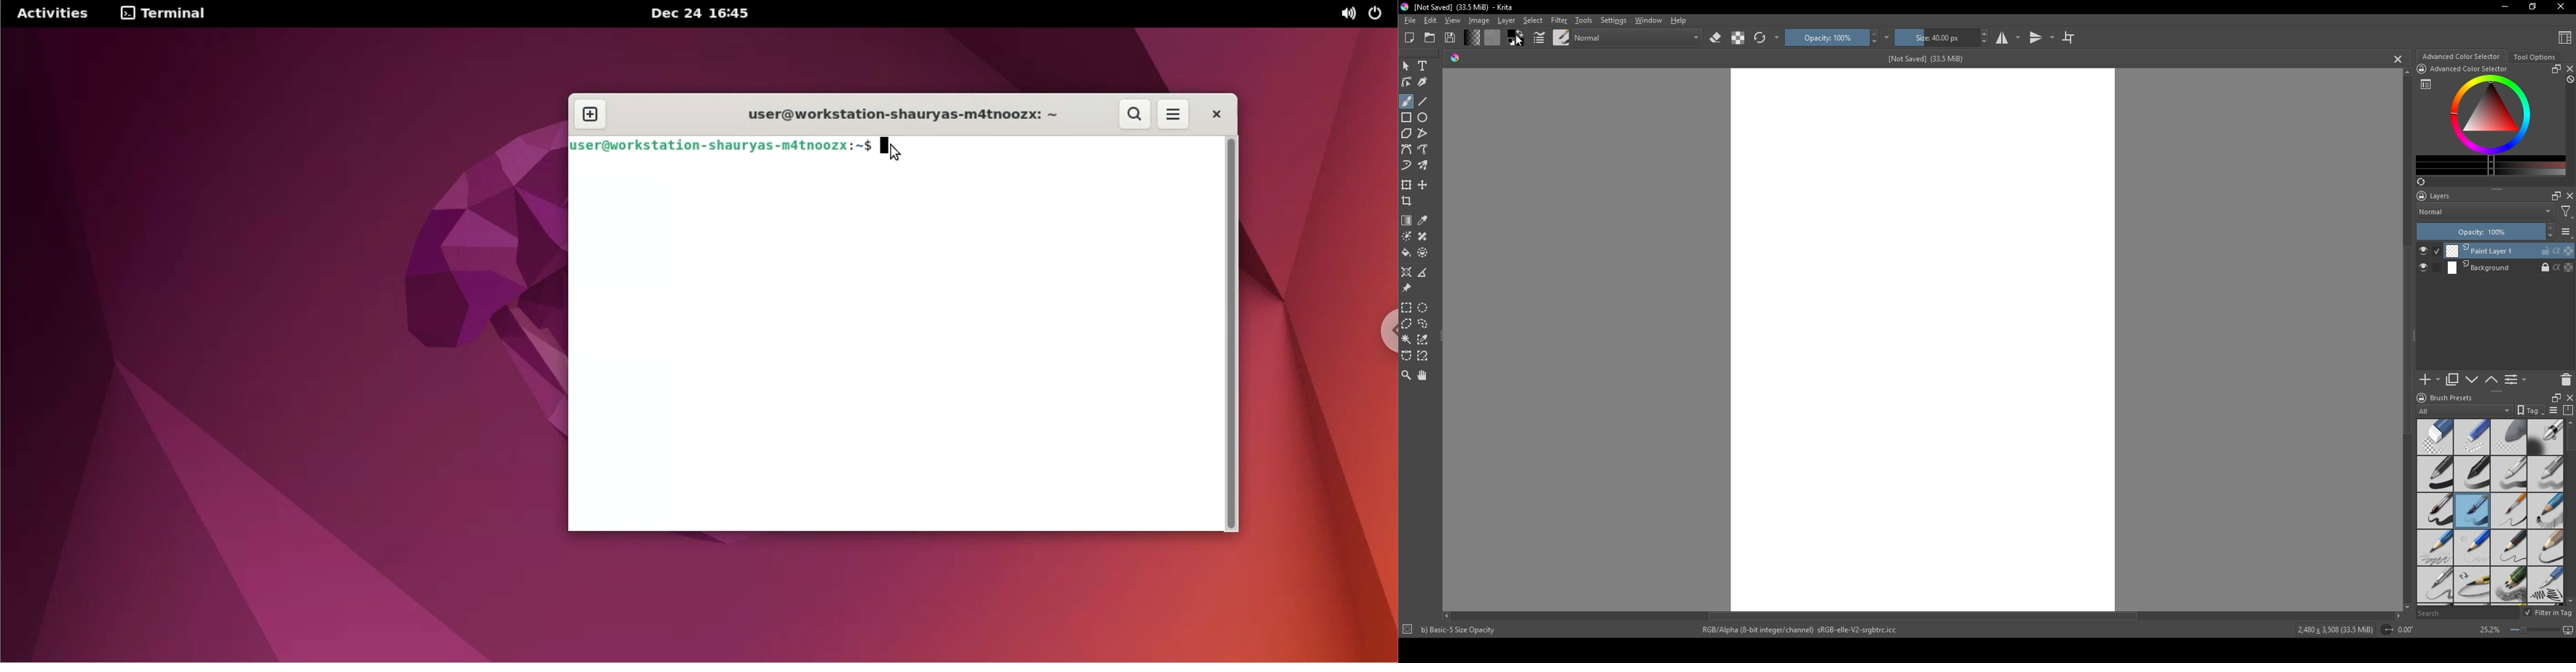 The height and width of the screenshot is (672, 2576). I want to click on icon, so click(1406, 630).